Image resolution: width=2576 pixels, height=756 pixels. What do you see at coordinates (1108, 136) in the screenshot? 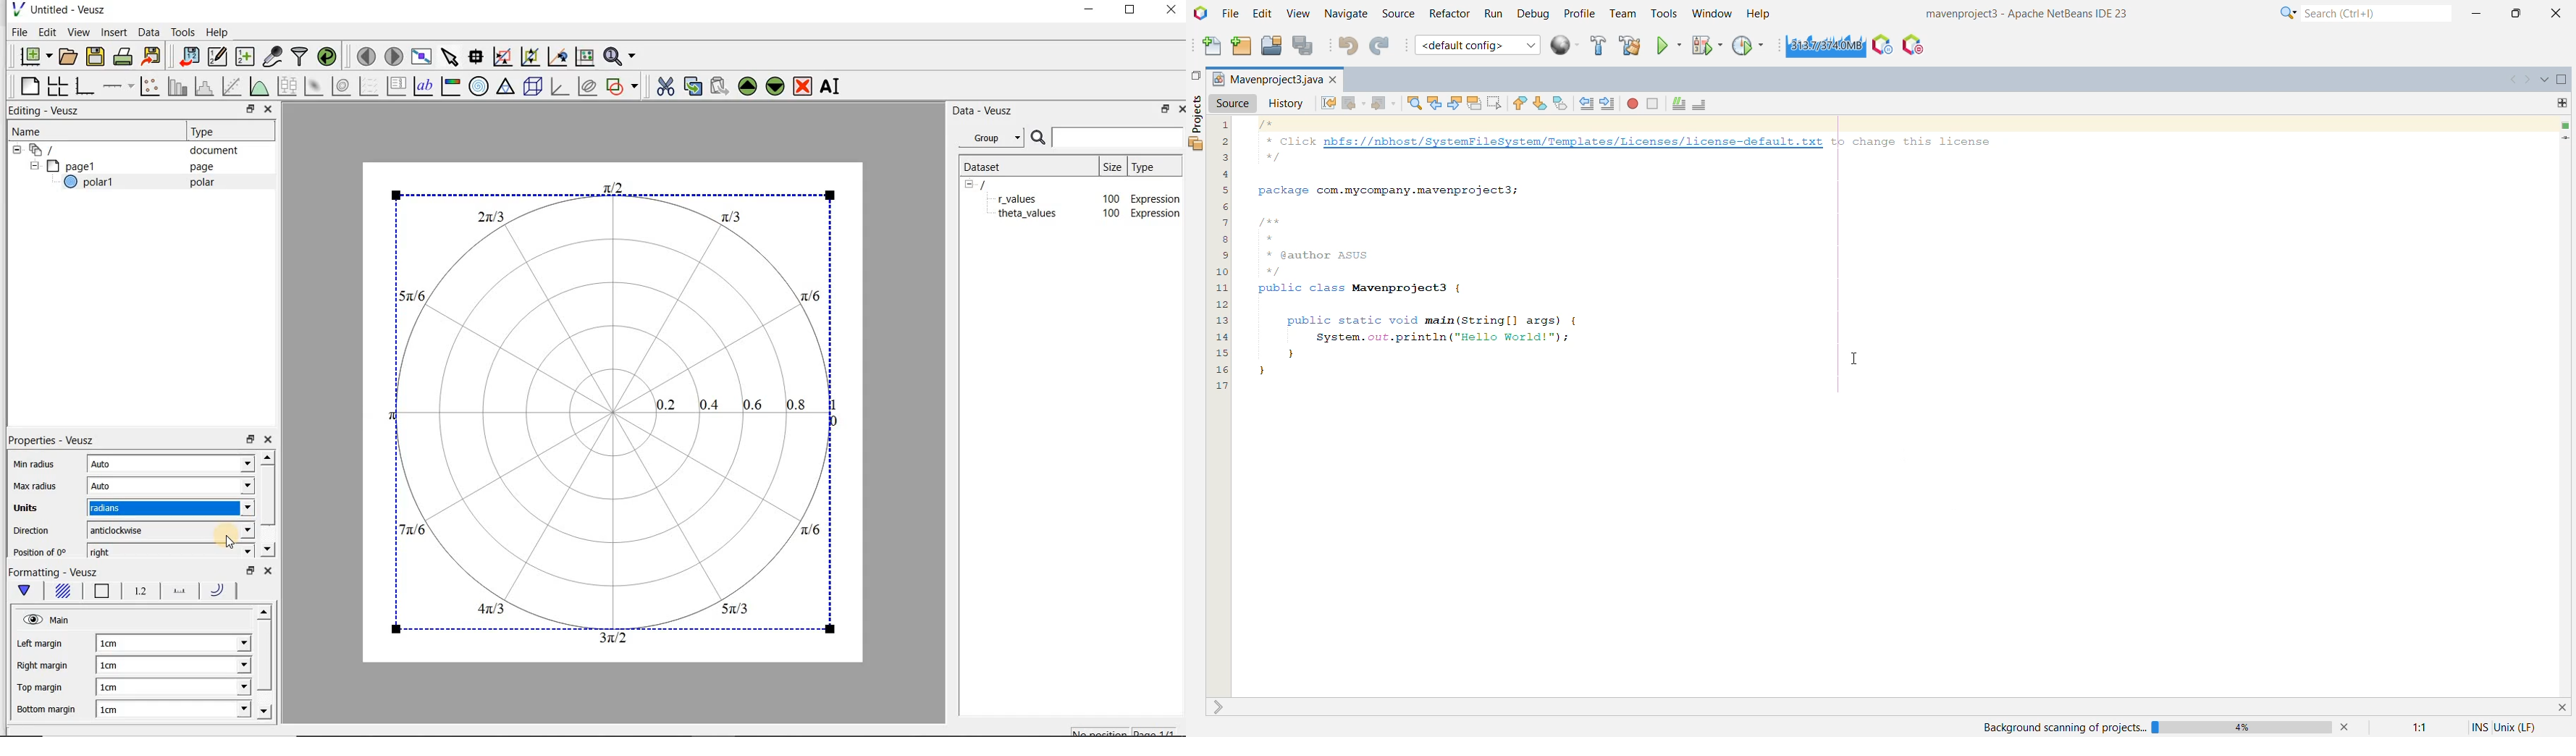
I see `Search bar` at bounding box center [1108, 136].